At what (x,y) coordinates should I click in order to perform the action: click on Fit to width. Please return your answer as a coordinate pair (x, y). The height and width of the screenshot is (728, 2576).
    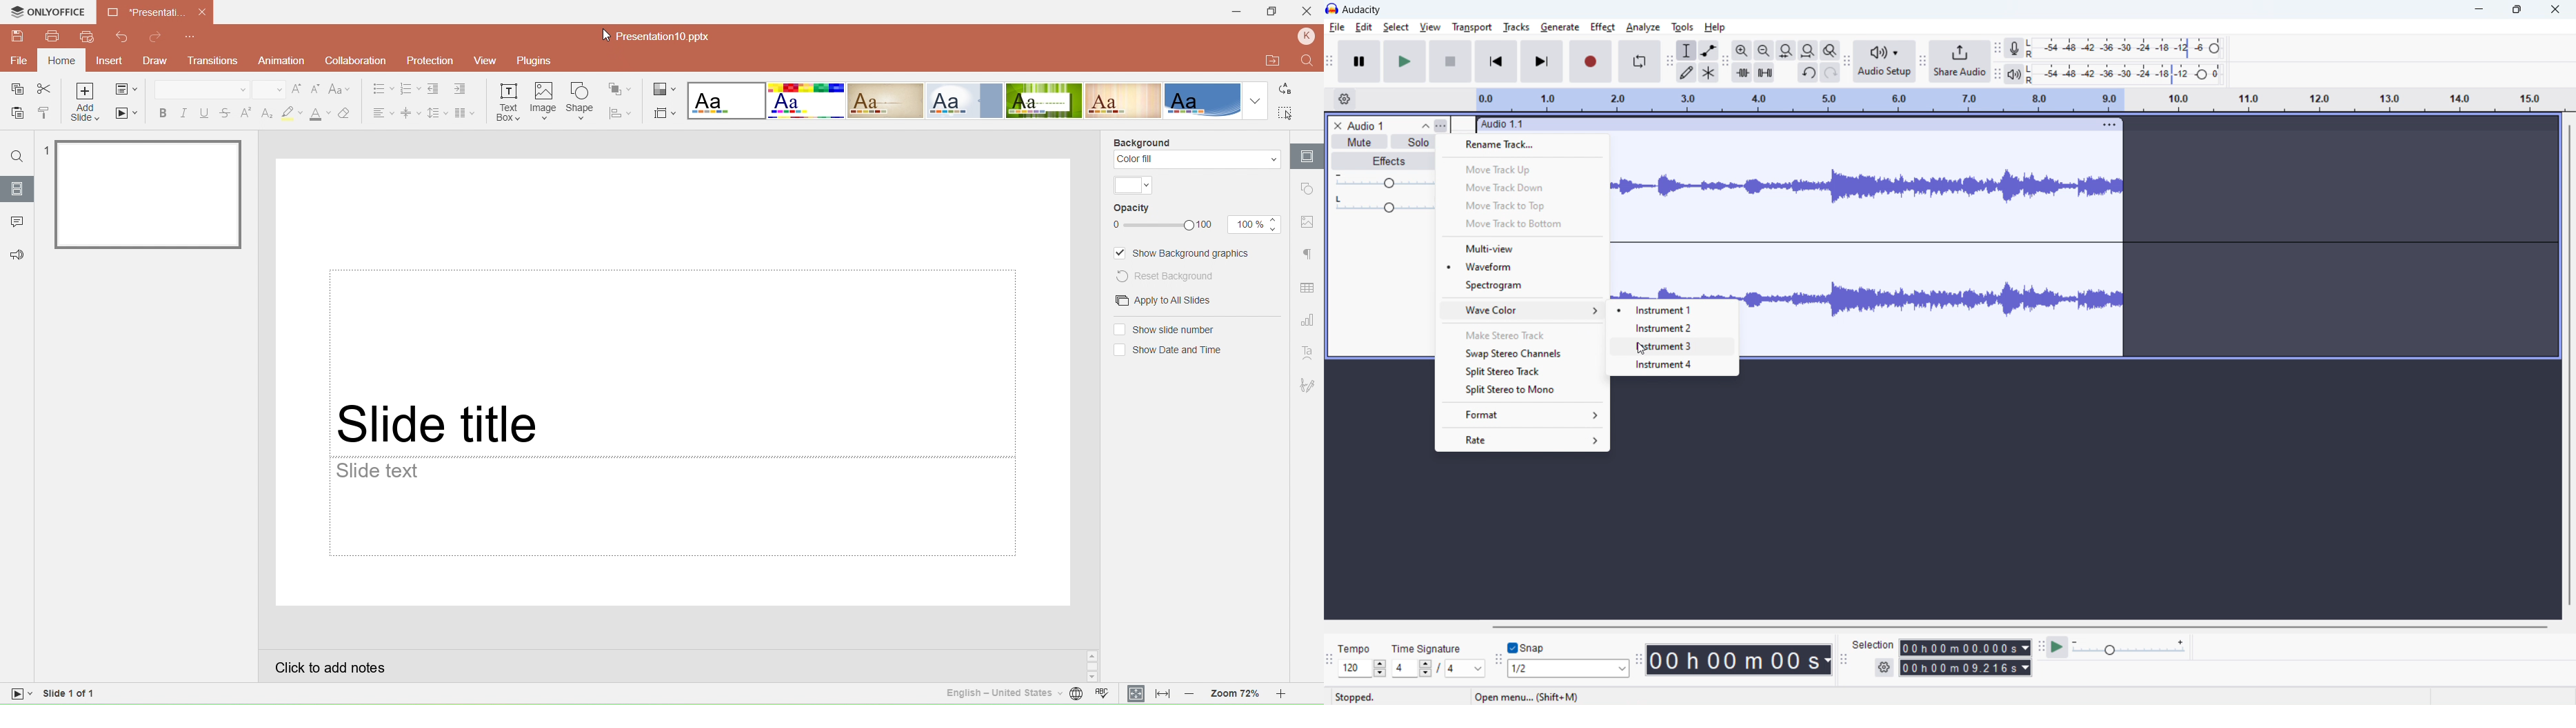
    Looking at the image, I should click on (1163, 694).